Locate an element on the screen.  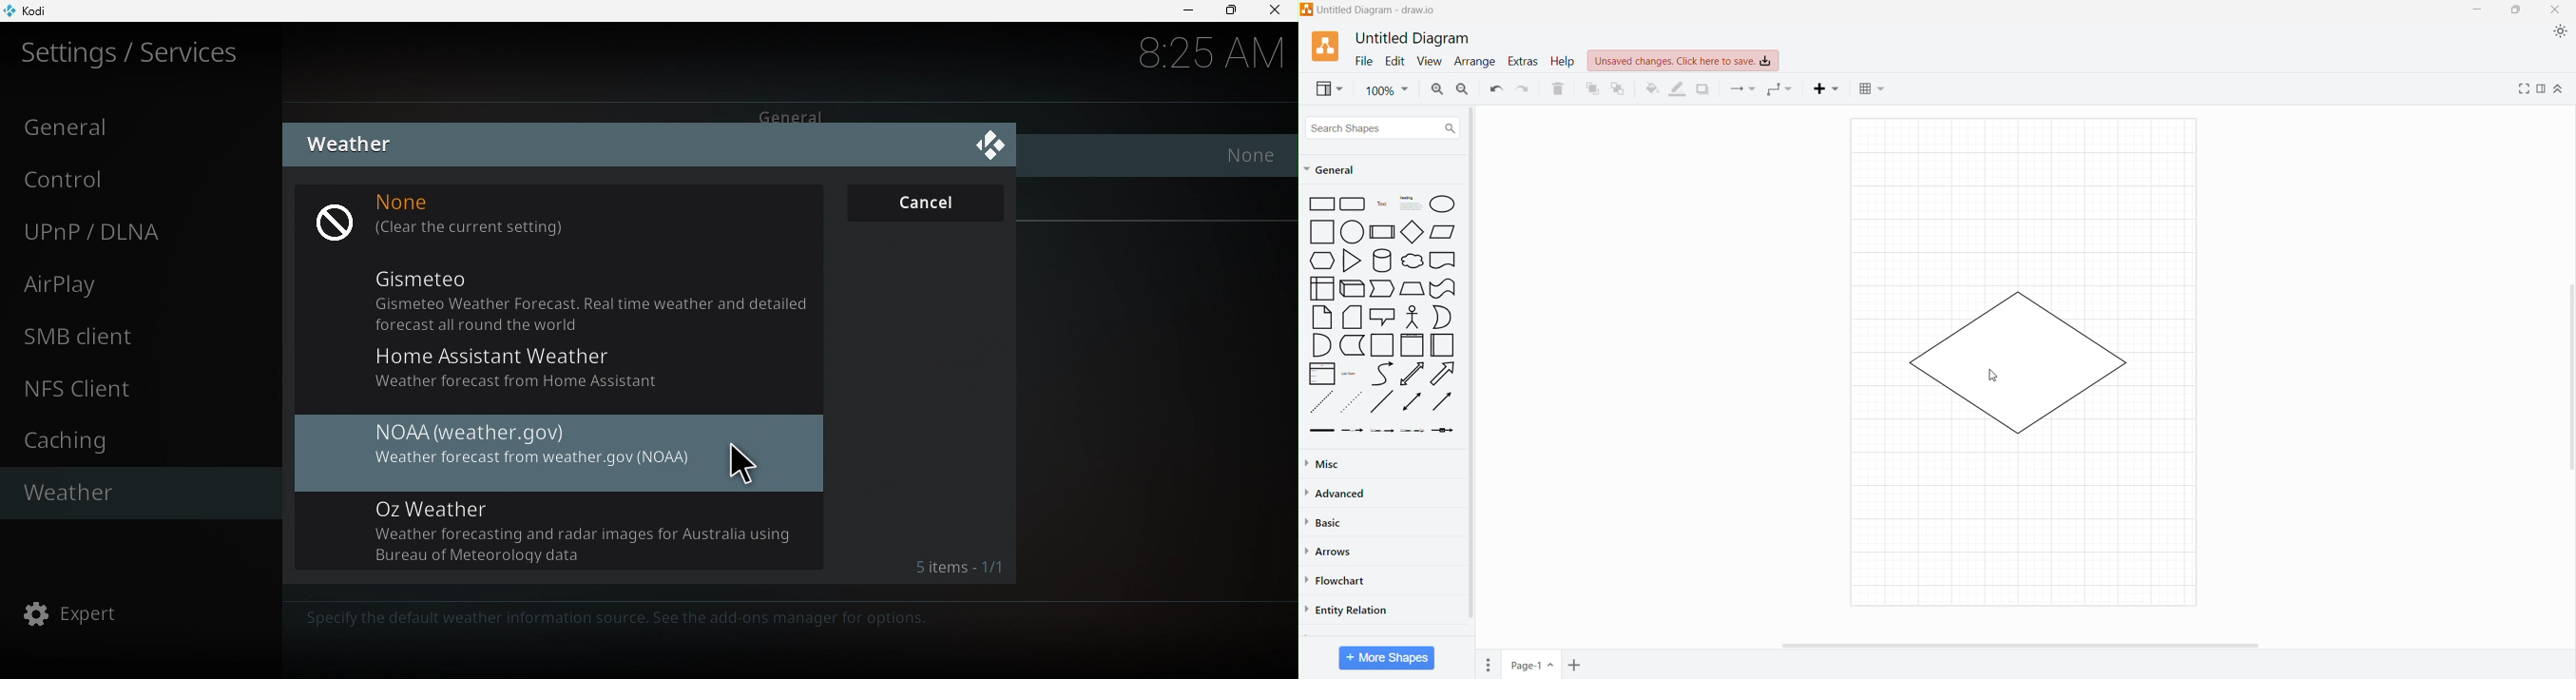
General is located at coordinates (139, 125).